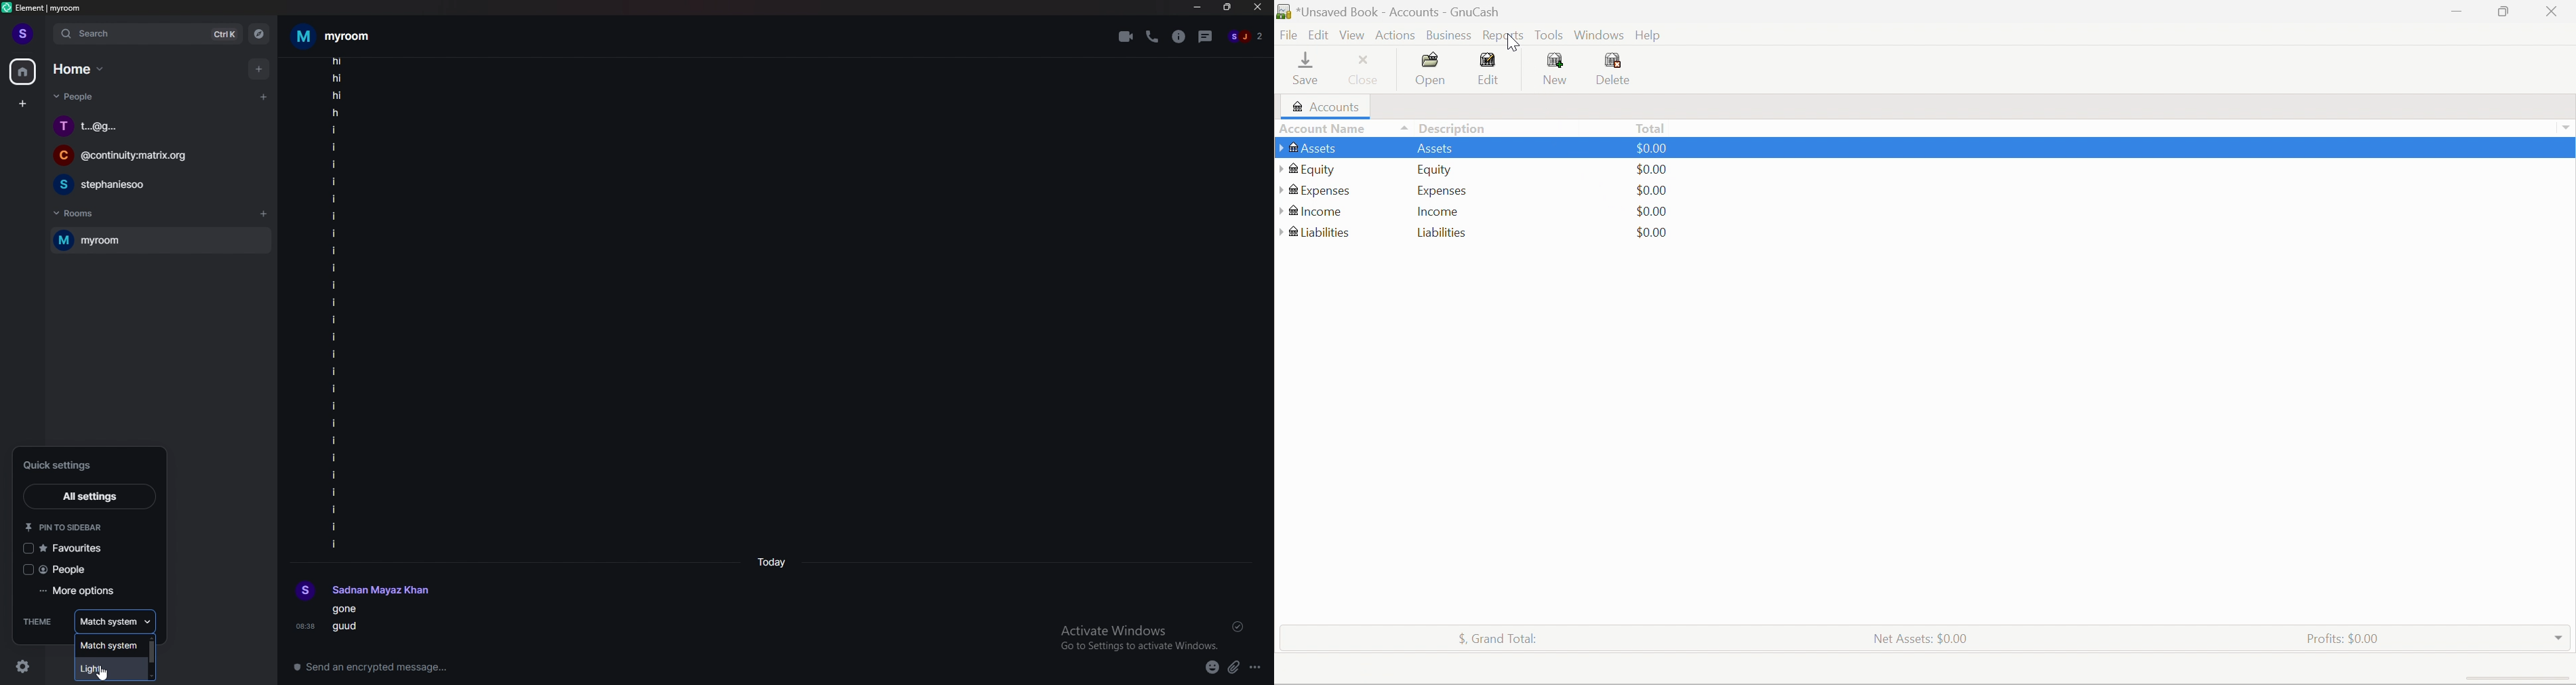 This screenshot has height=700, width=2576. Describe the element at coordinates (108, 674) in the screenshot. I see `cursor` at that location.